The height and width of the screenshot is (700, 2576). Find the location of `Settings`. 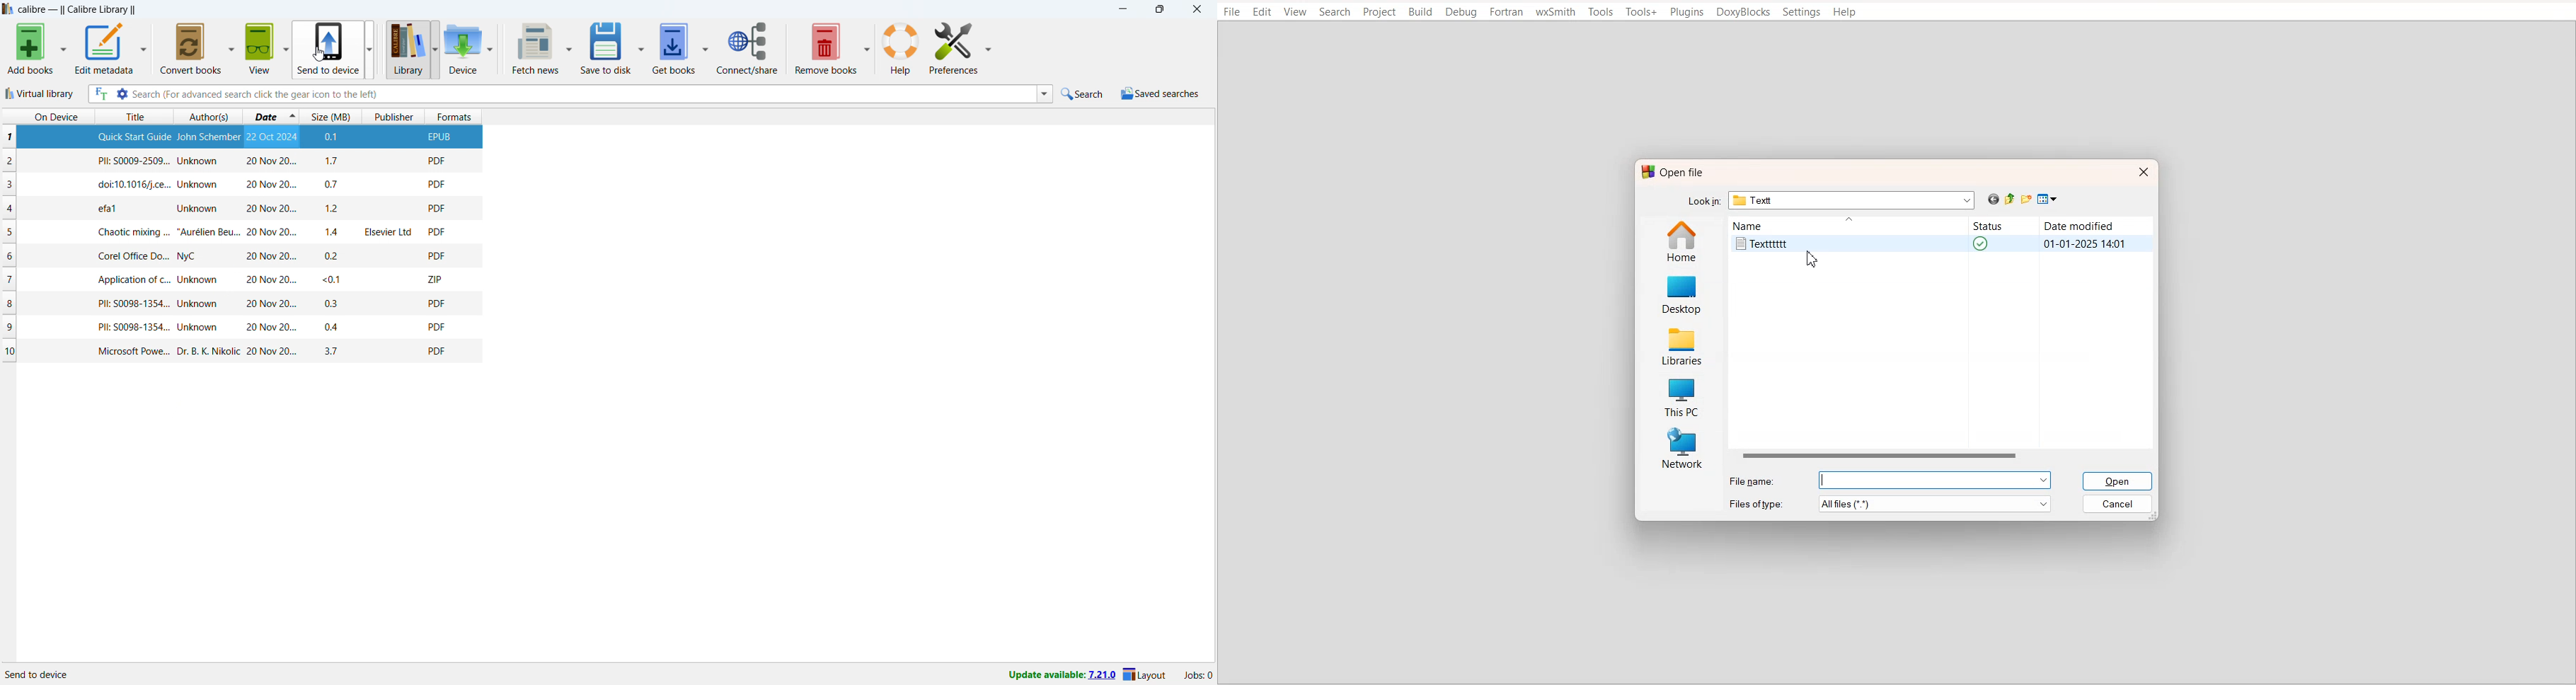

Settings is located at coordinates (1802, 11).